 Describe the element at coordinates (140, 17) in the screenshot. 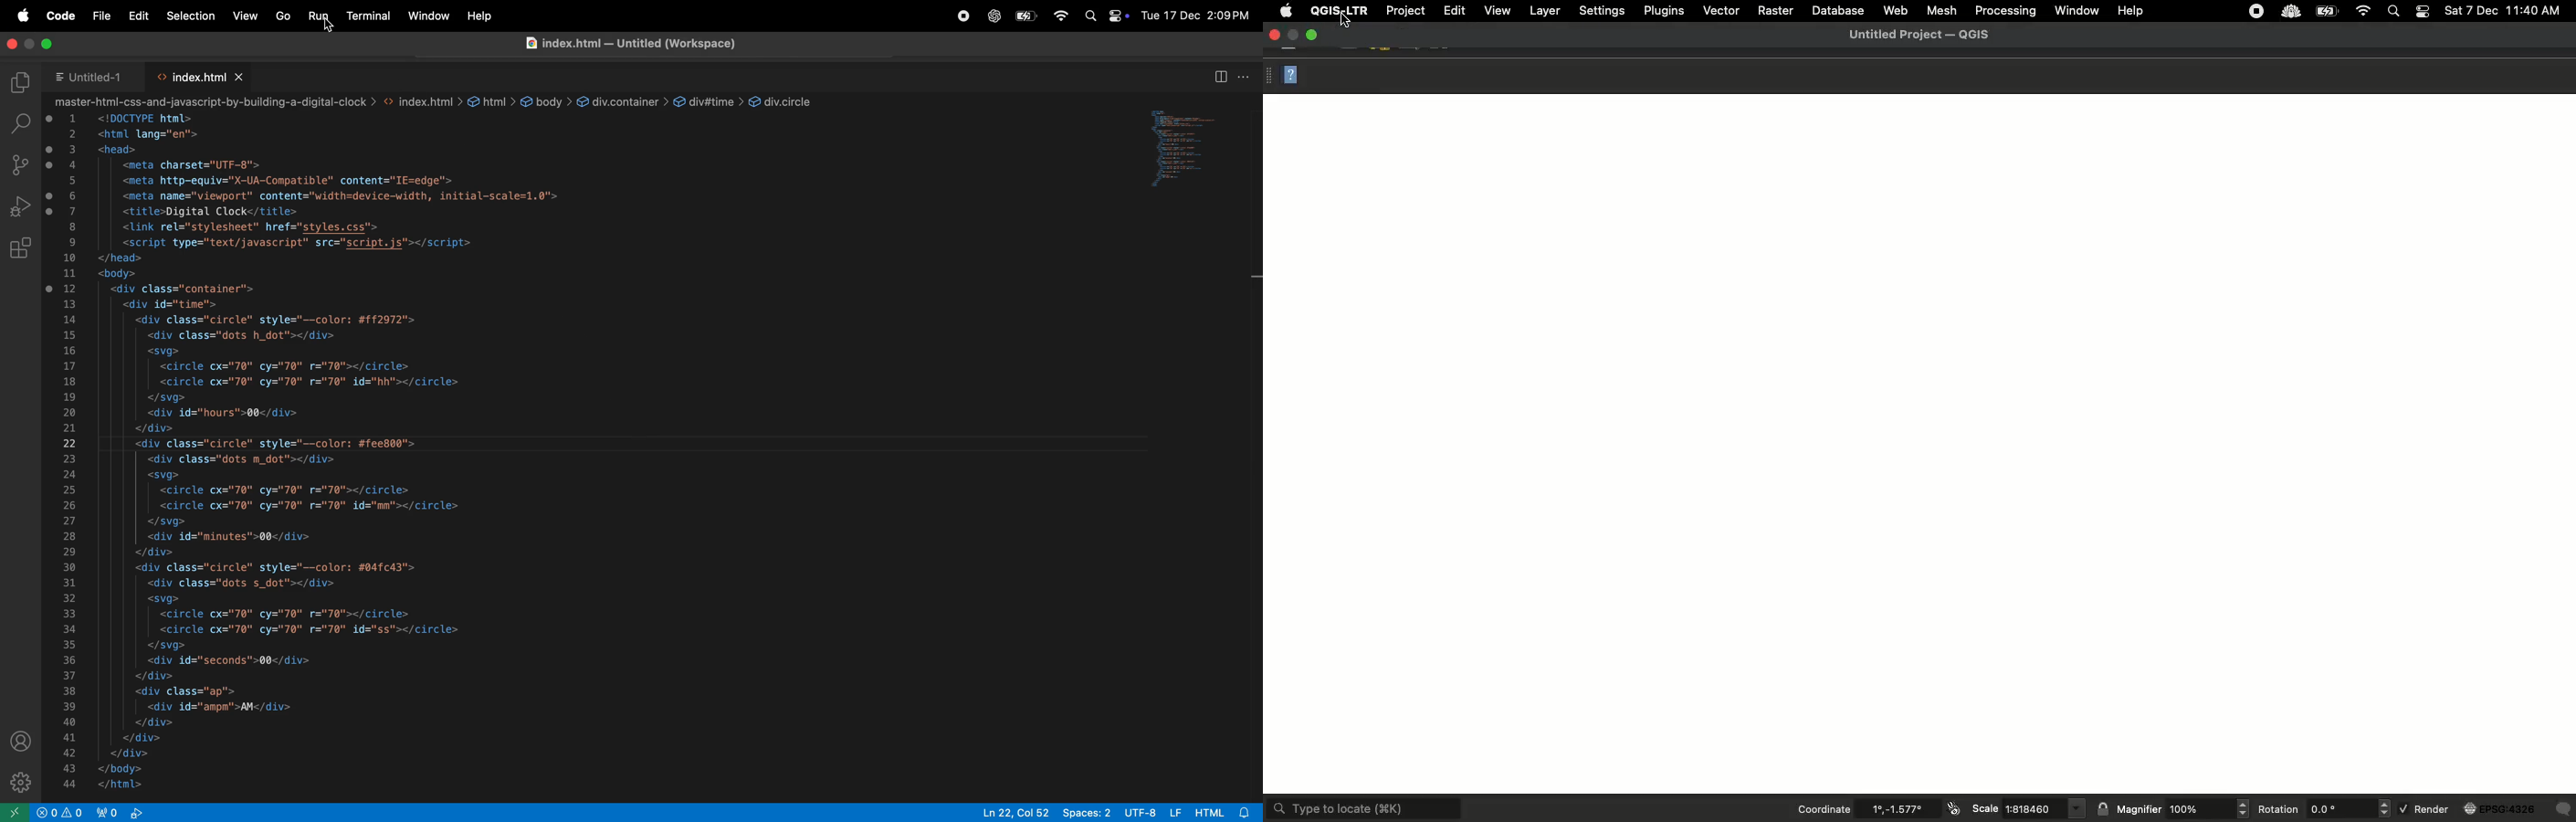

I see `edit` at that location.